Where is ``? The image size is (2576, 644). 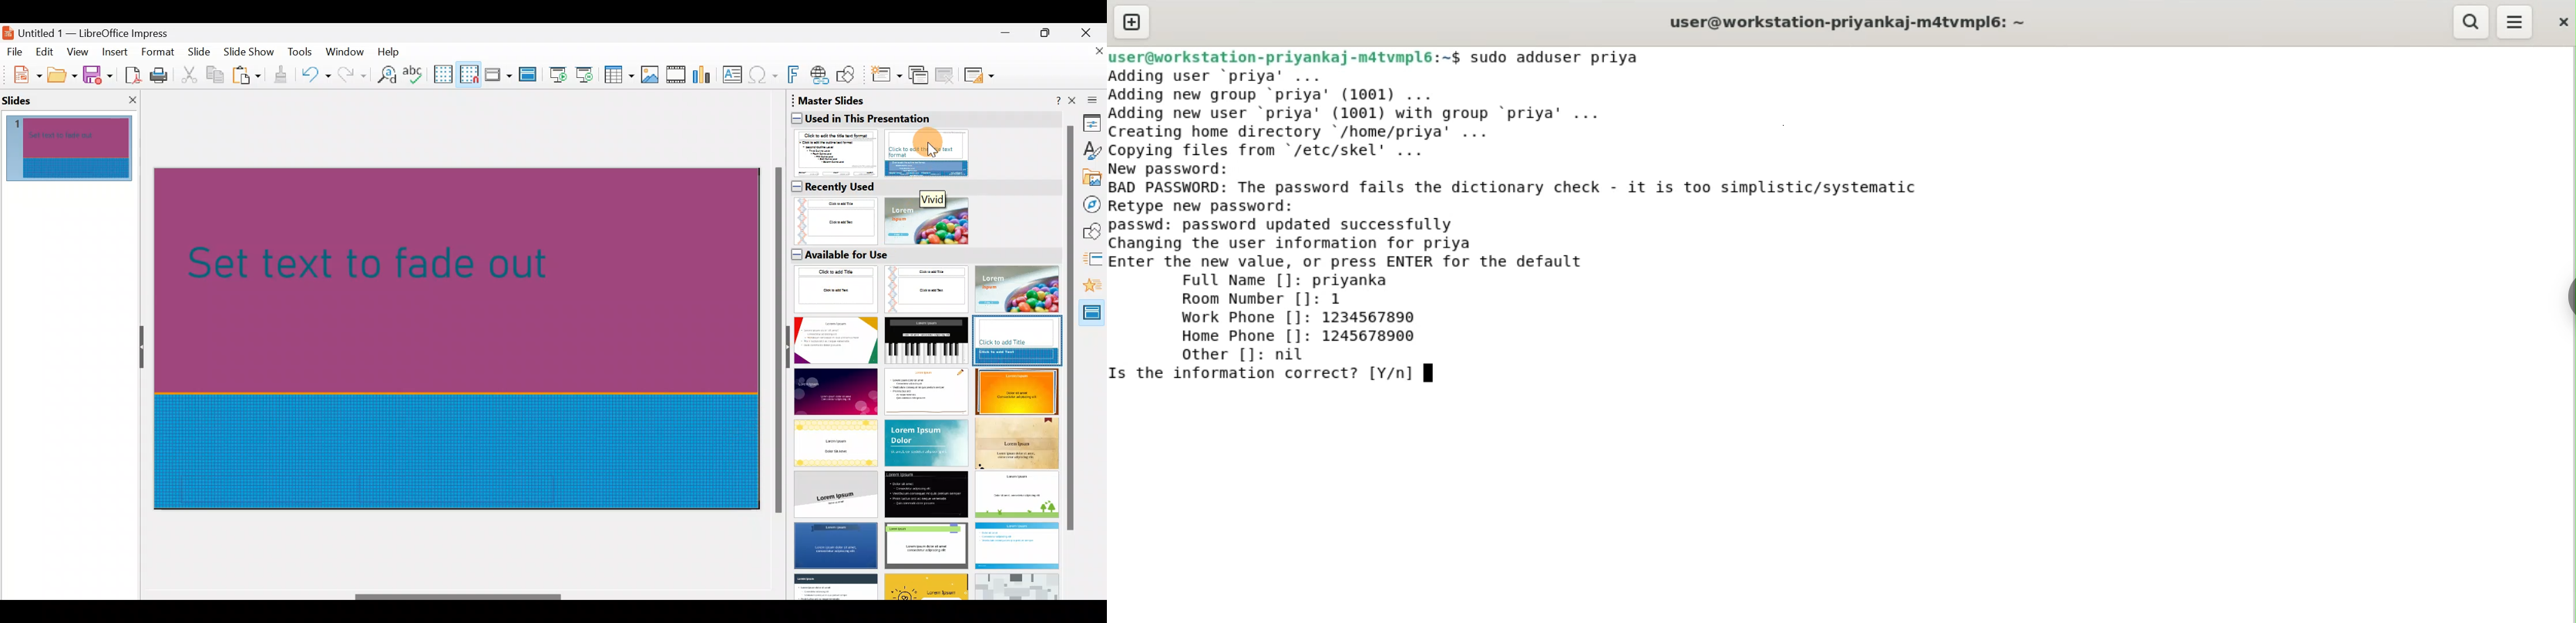
 is located at coordinates (133, 348).